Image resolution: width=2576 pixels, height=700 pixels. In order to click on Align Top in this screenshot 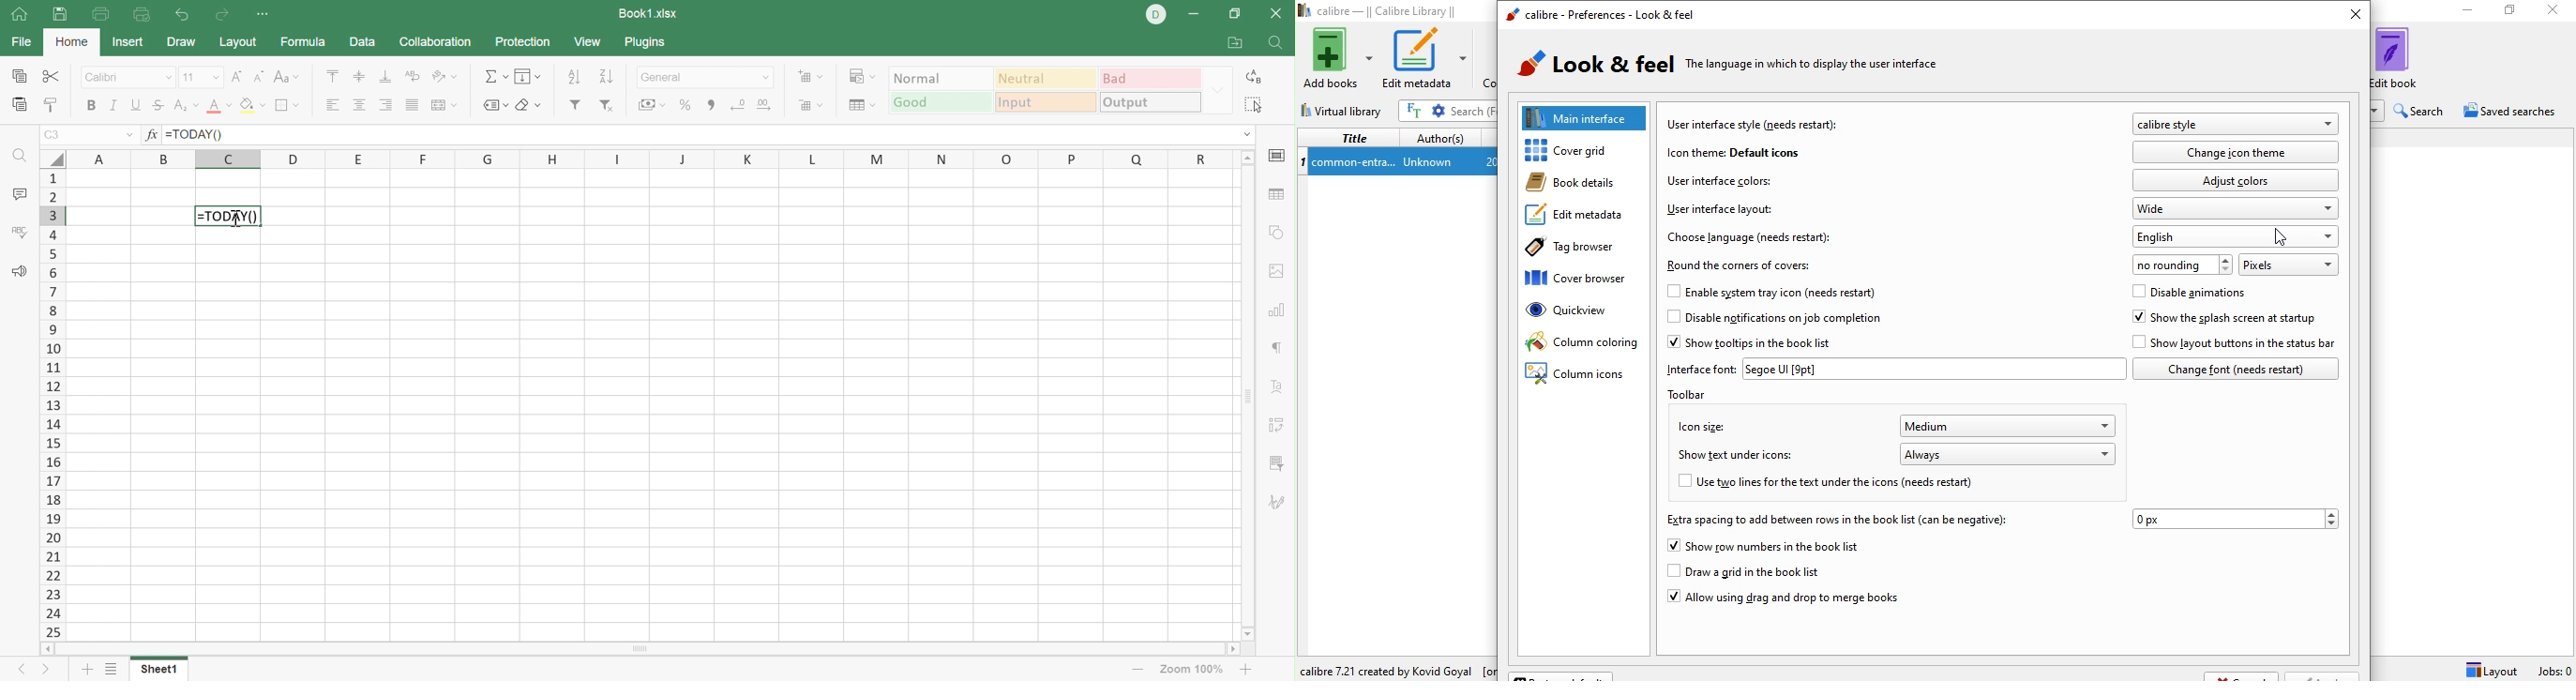, I will do `click(336, 74)`.